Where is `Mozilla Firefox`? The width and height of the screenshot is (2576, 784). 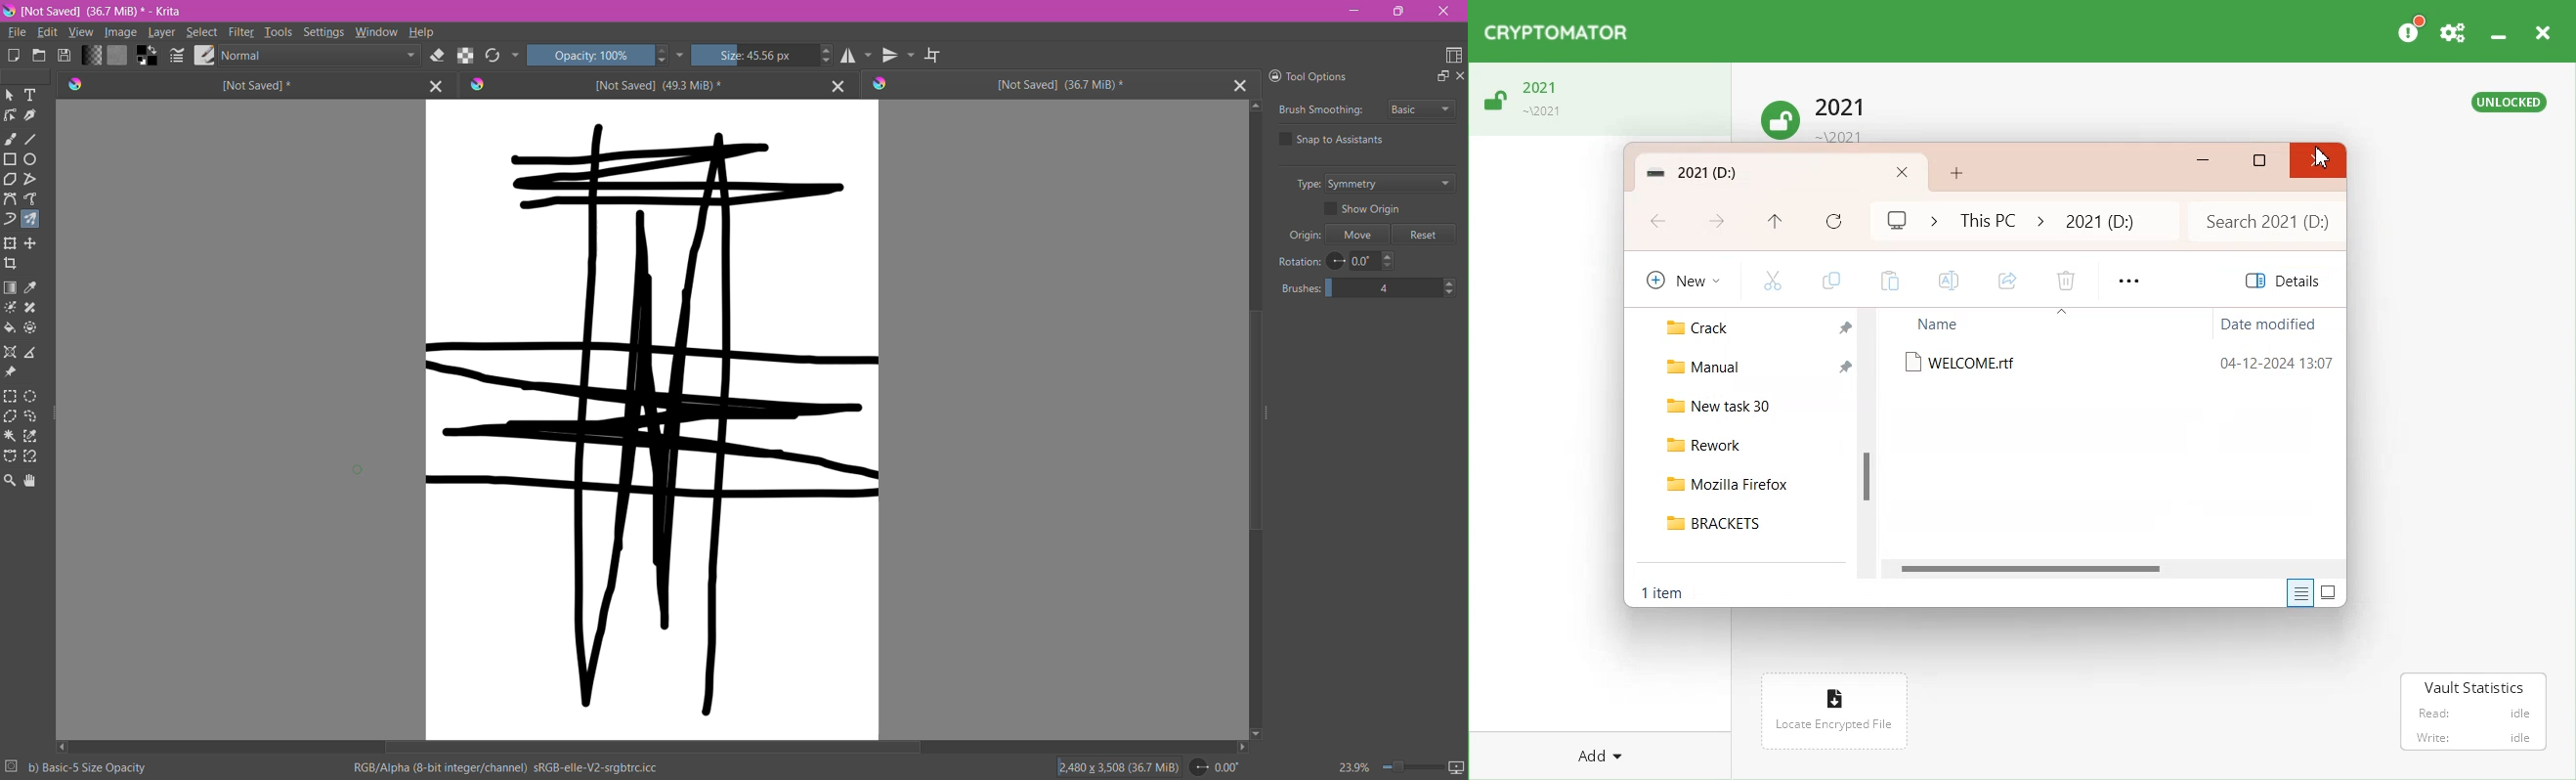 Mozilla Firefox is located at coordinates (1741, 484).